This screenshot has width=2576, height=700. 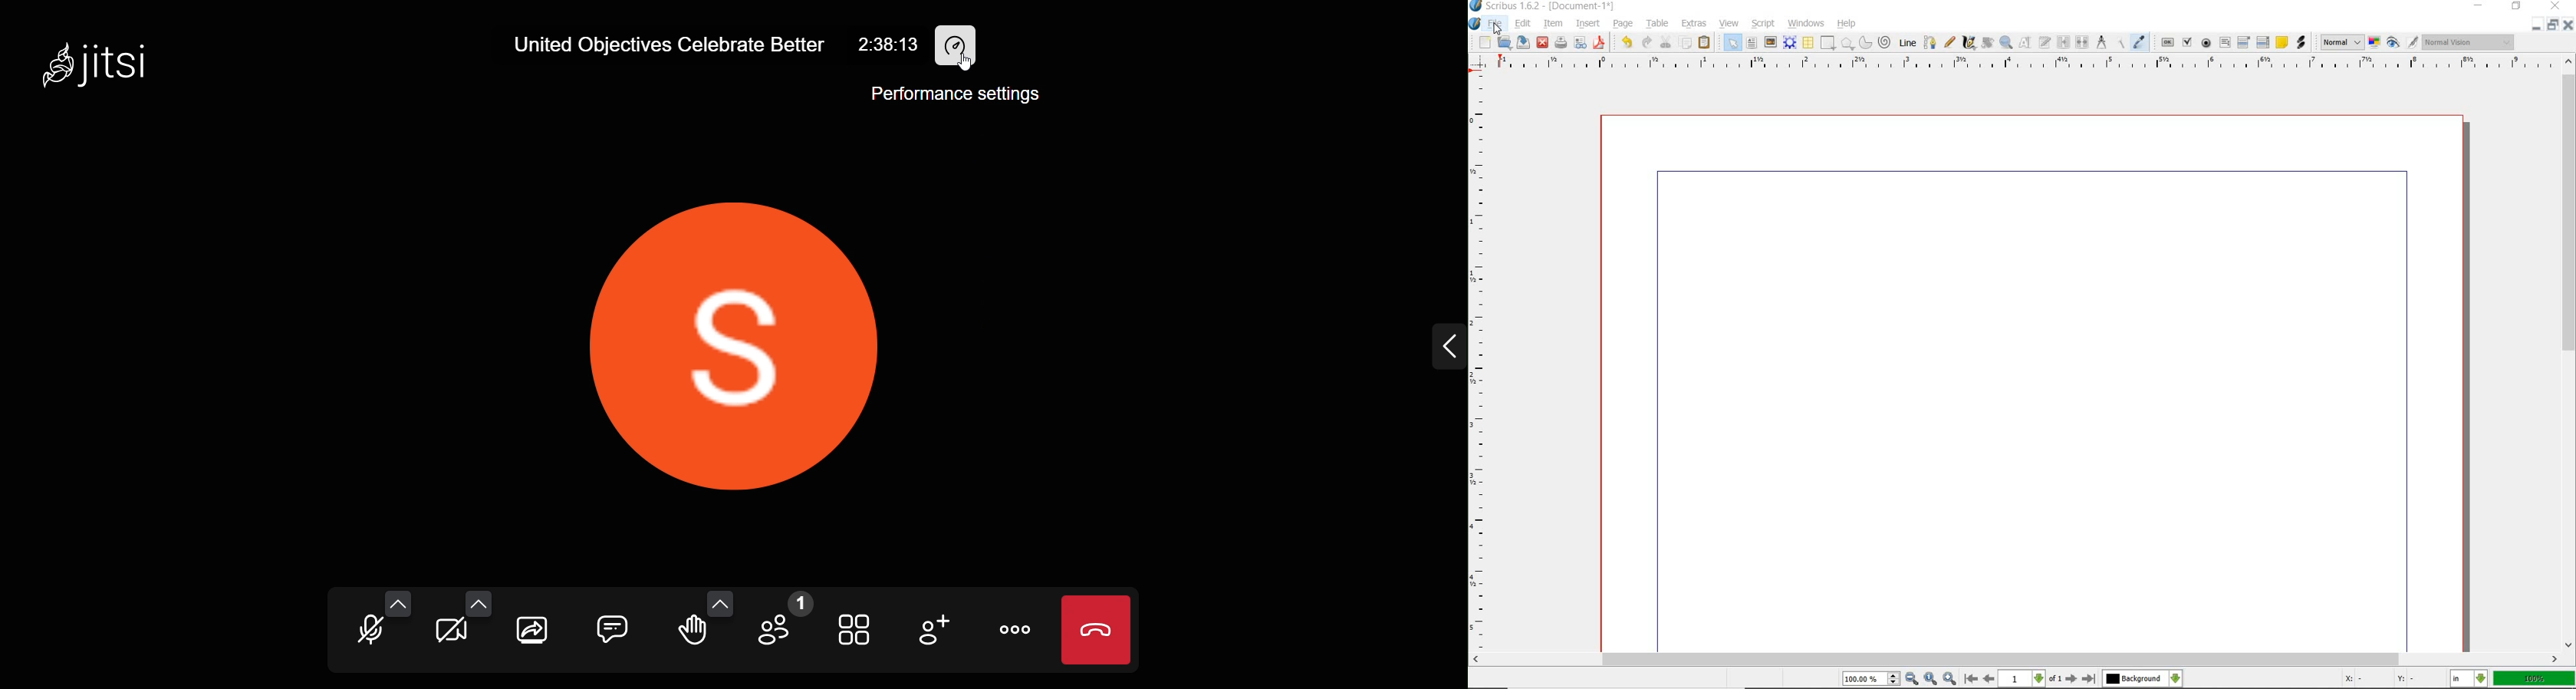 What do you see at coordinates (1096, 631) in the screenshot?
I see `leave meeting` at bounding box center [1096, 631].